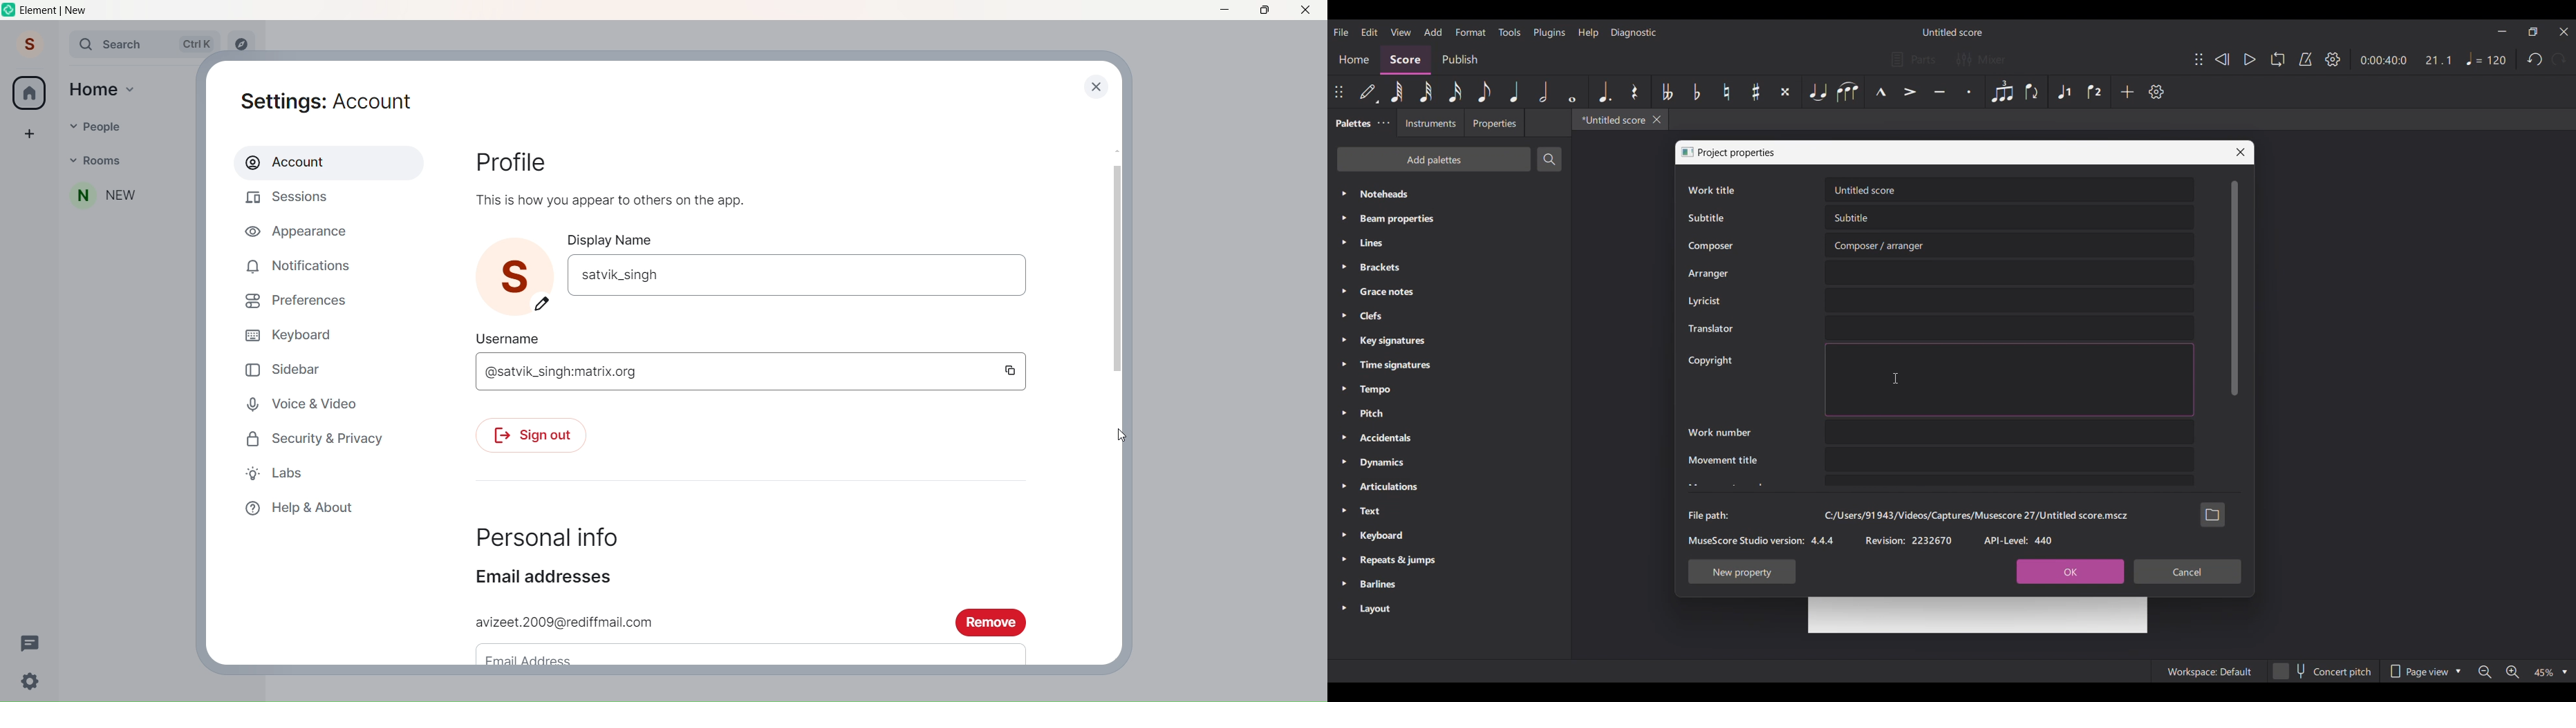 Image resolution: width=2576 pixels, height=728 pixels. I want to click on Home dropdown, so click(131, 88).